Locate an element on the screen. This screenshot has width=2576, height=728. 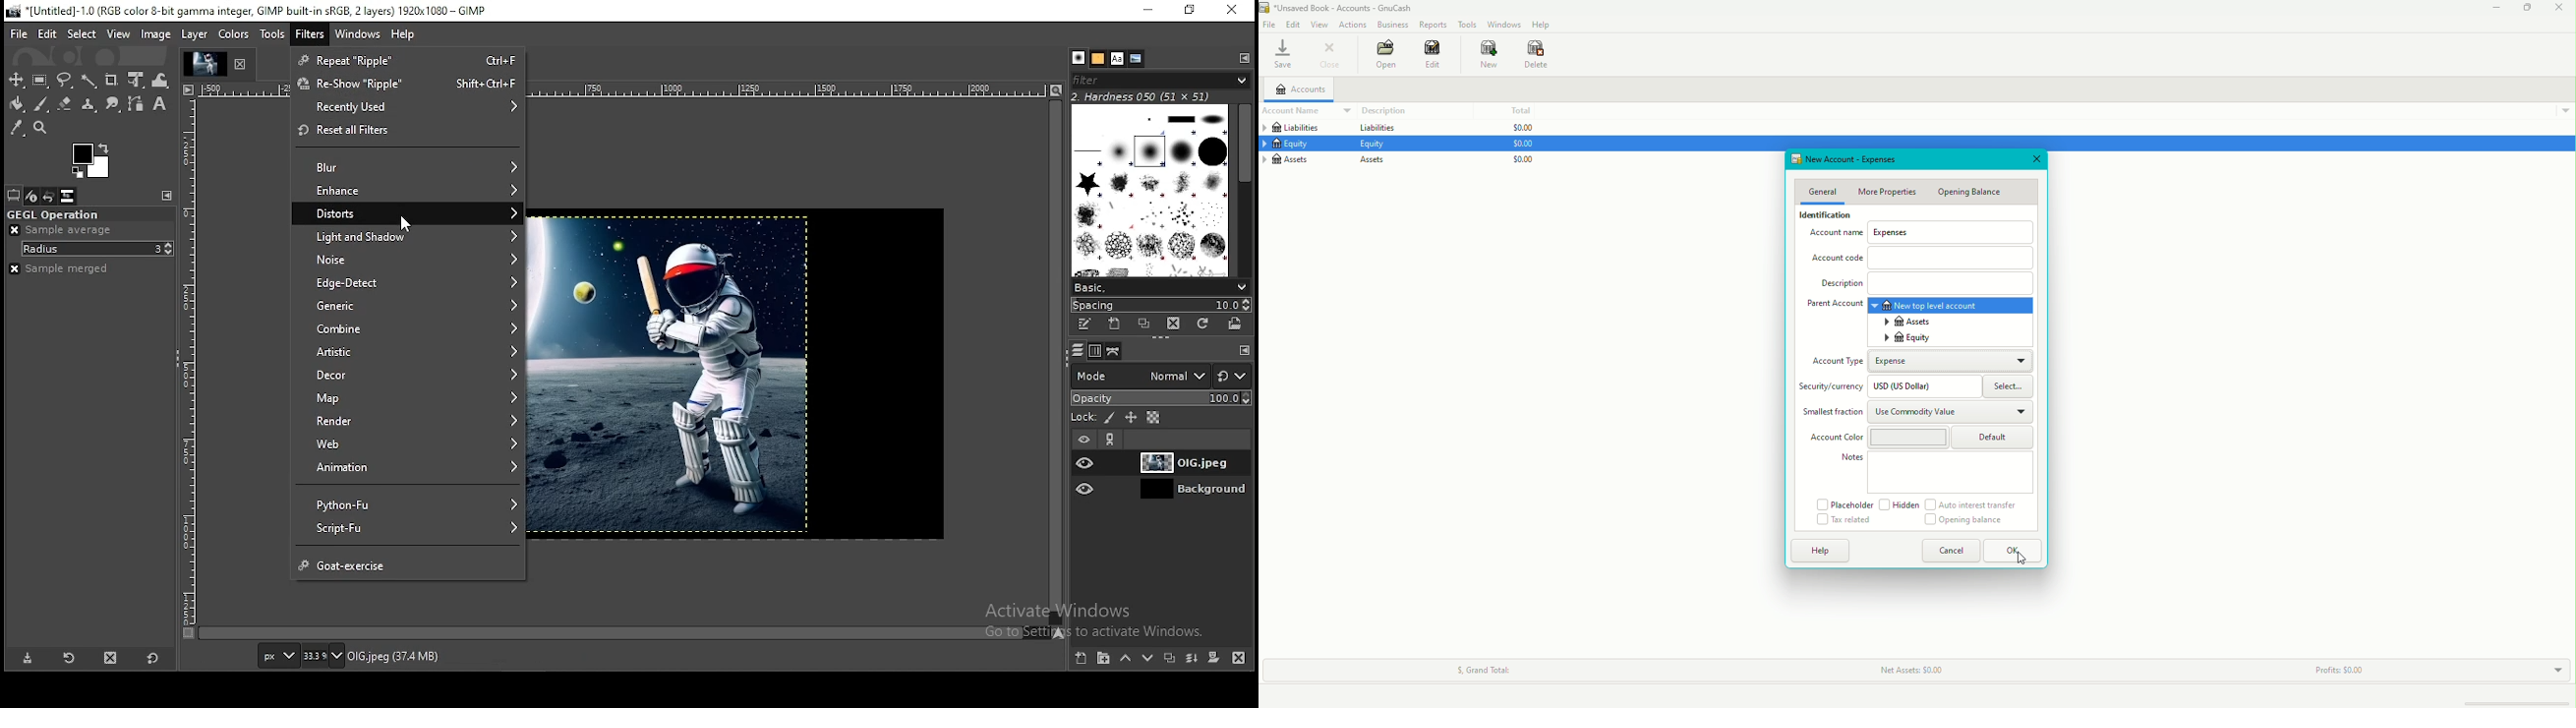
combine is located at coordinates (417, 328).